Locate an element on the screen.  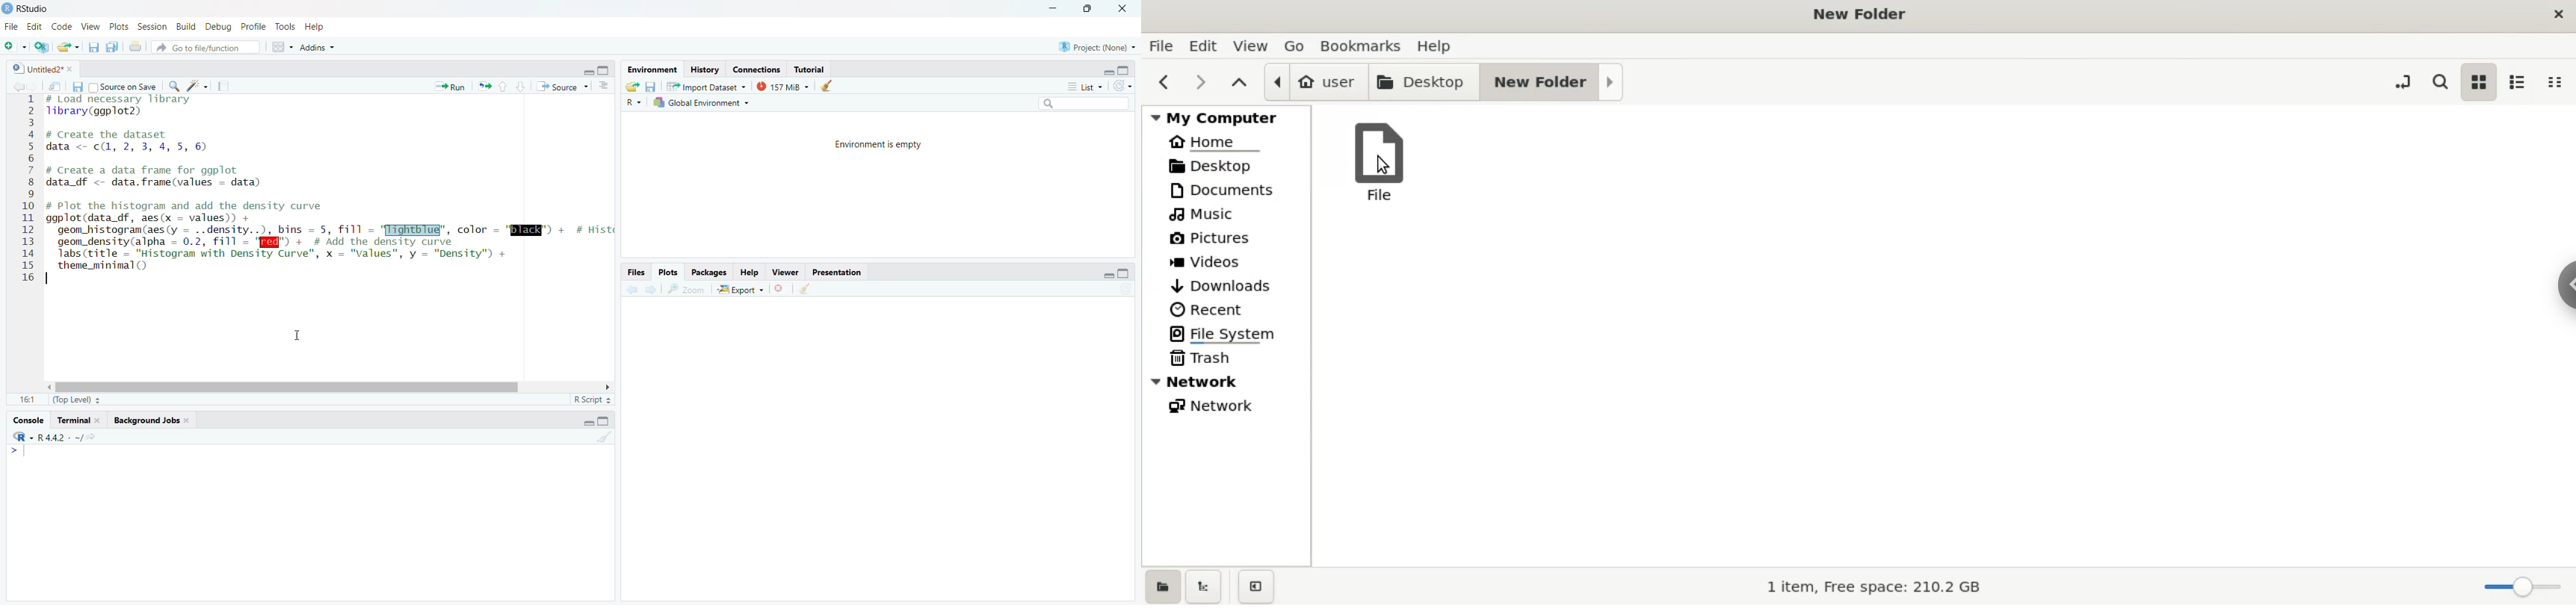
Console is located at coordinates (28, 419).